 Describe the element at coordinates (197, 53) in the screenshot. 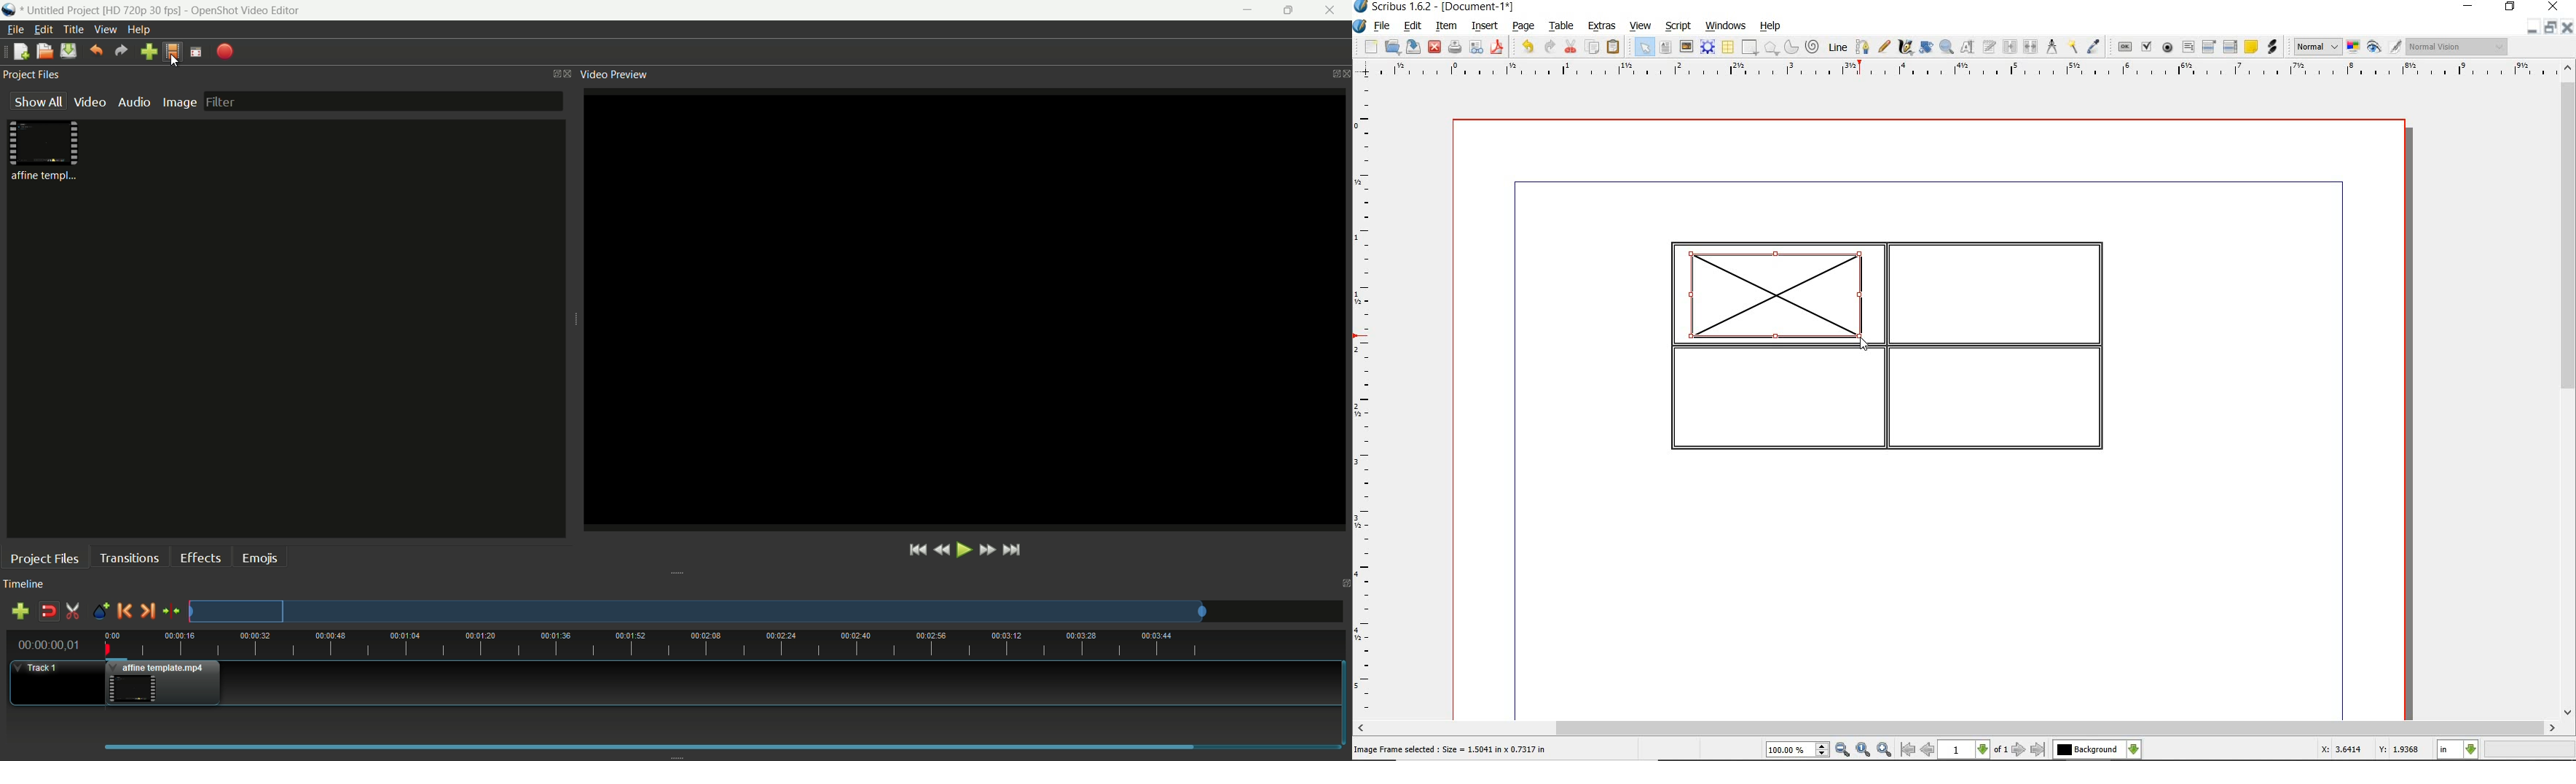

I see `full screen` at that location.